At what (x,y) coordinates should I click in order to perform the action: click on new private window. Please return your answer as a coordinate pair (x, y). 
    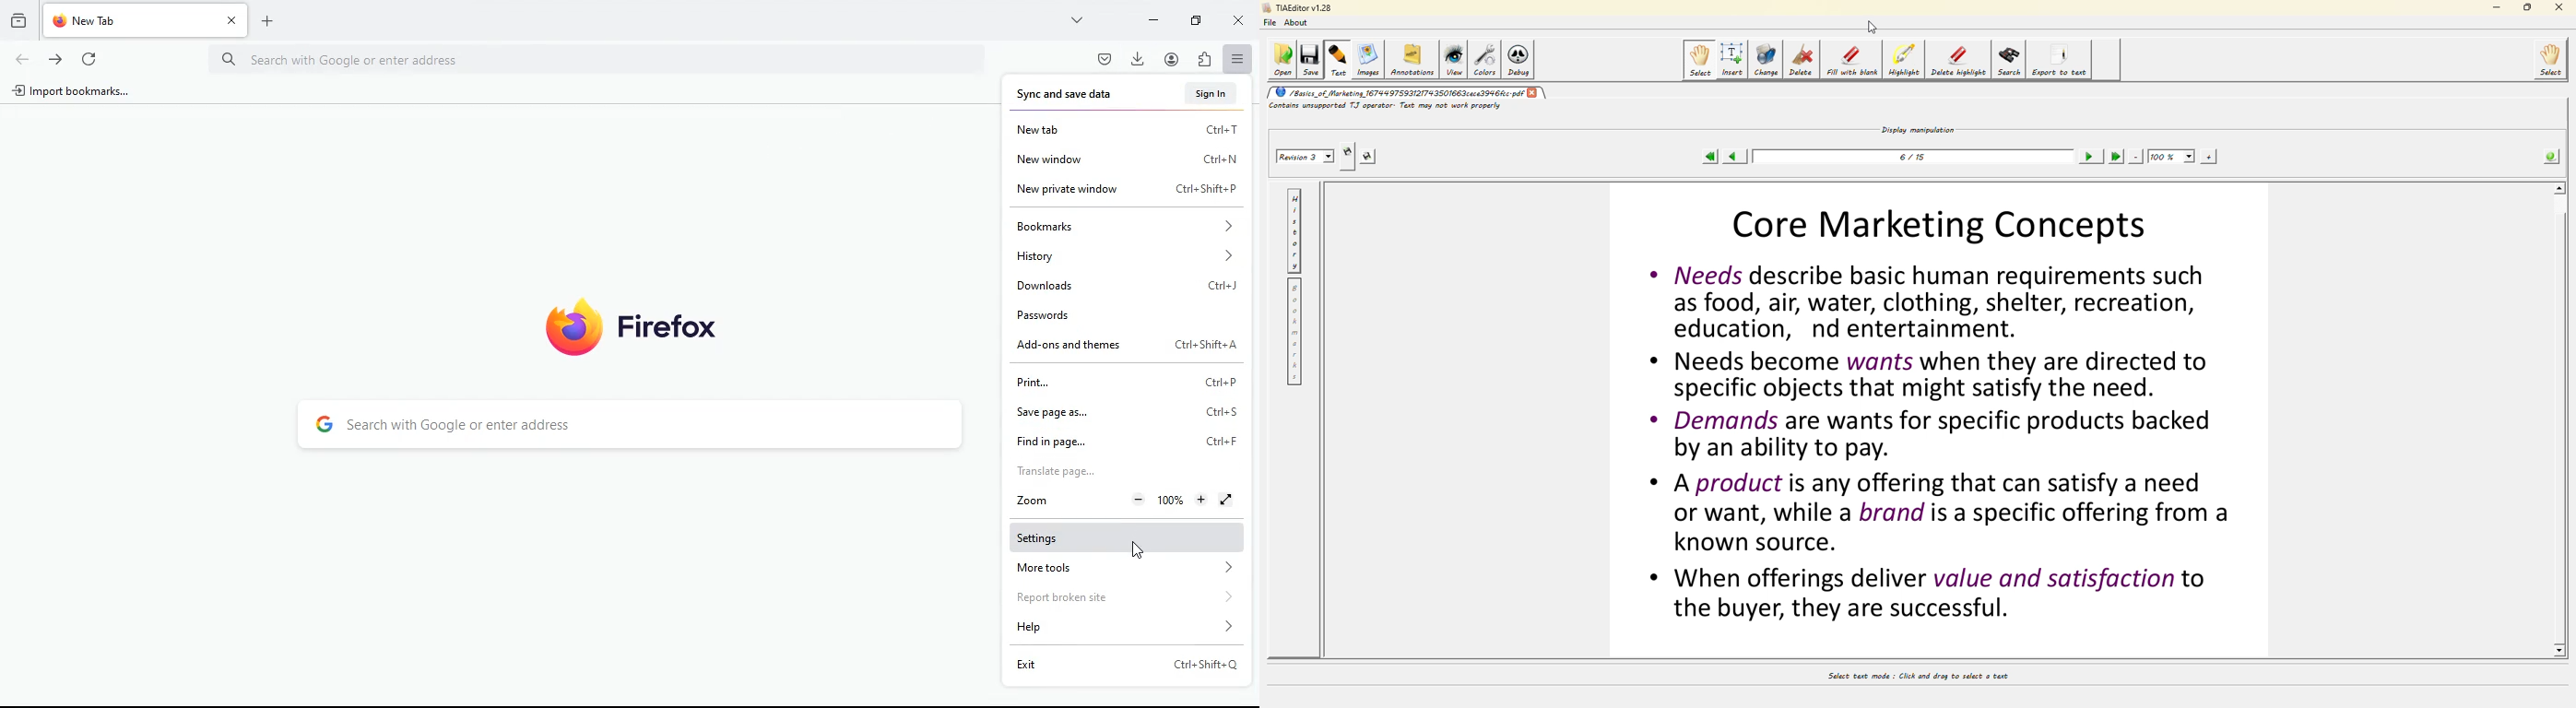
    Looking at the image, I should click on (1126, 192).